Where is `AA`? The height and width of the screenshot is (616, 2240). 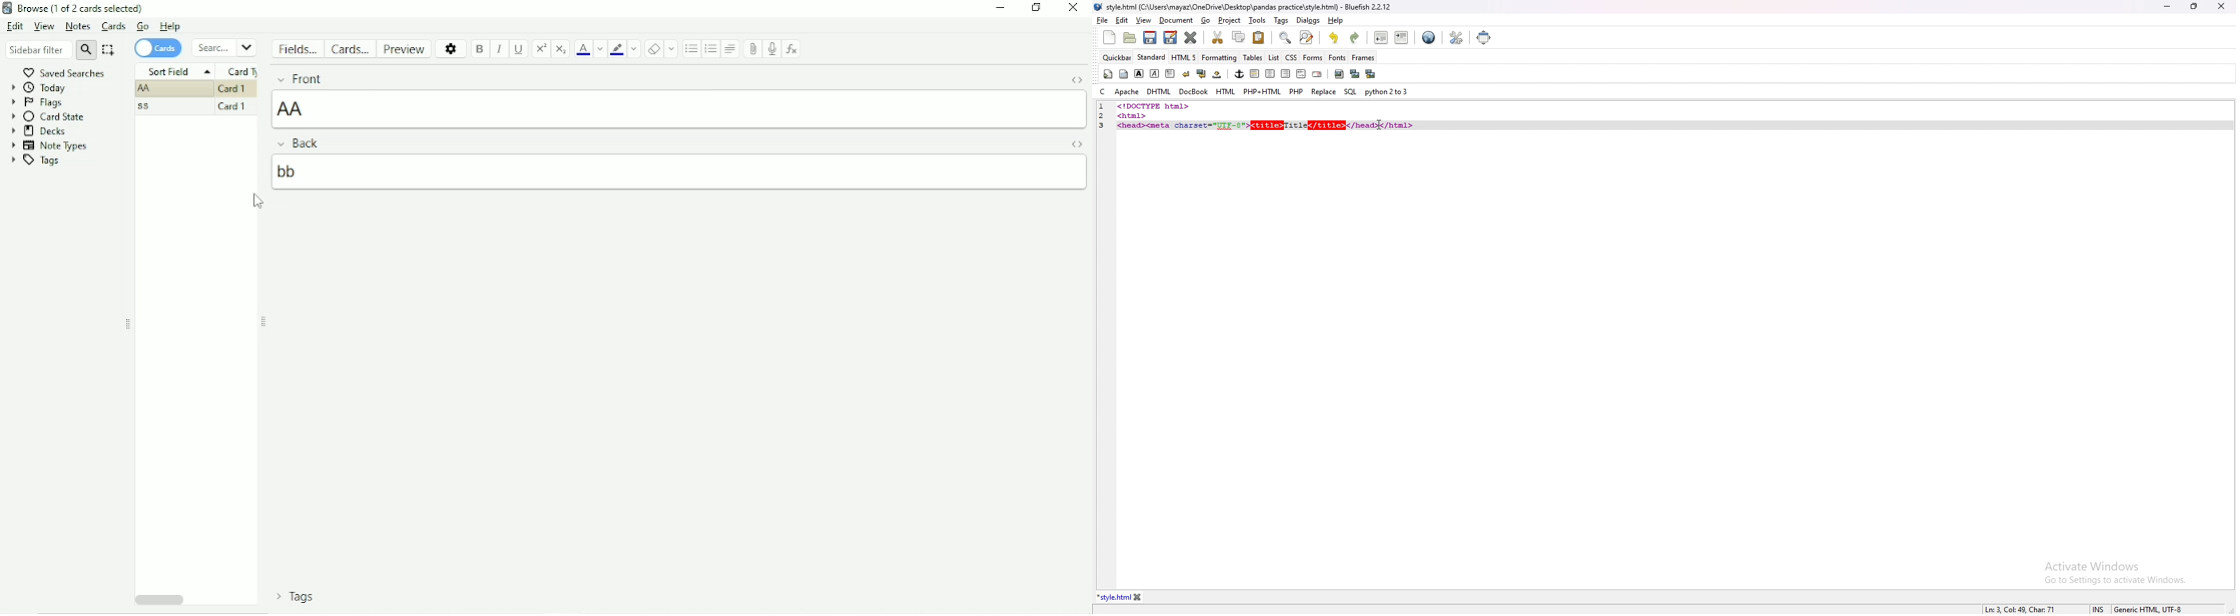 AA is located at coordinates (145, 89).